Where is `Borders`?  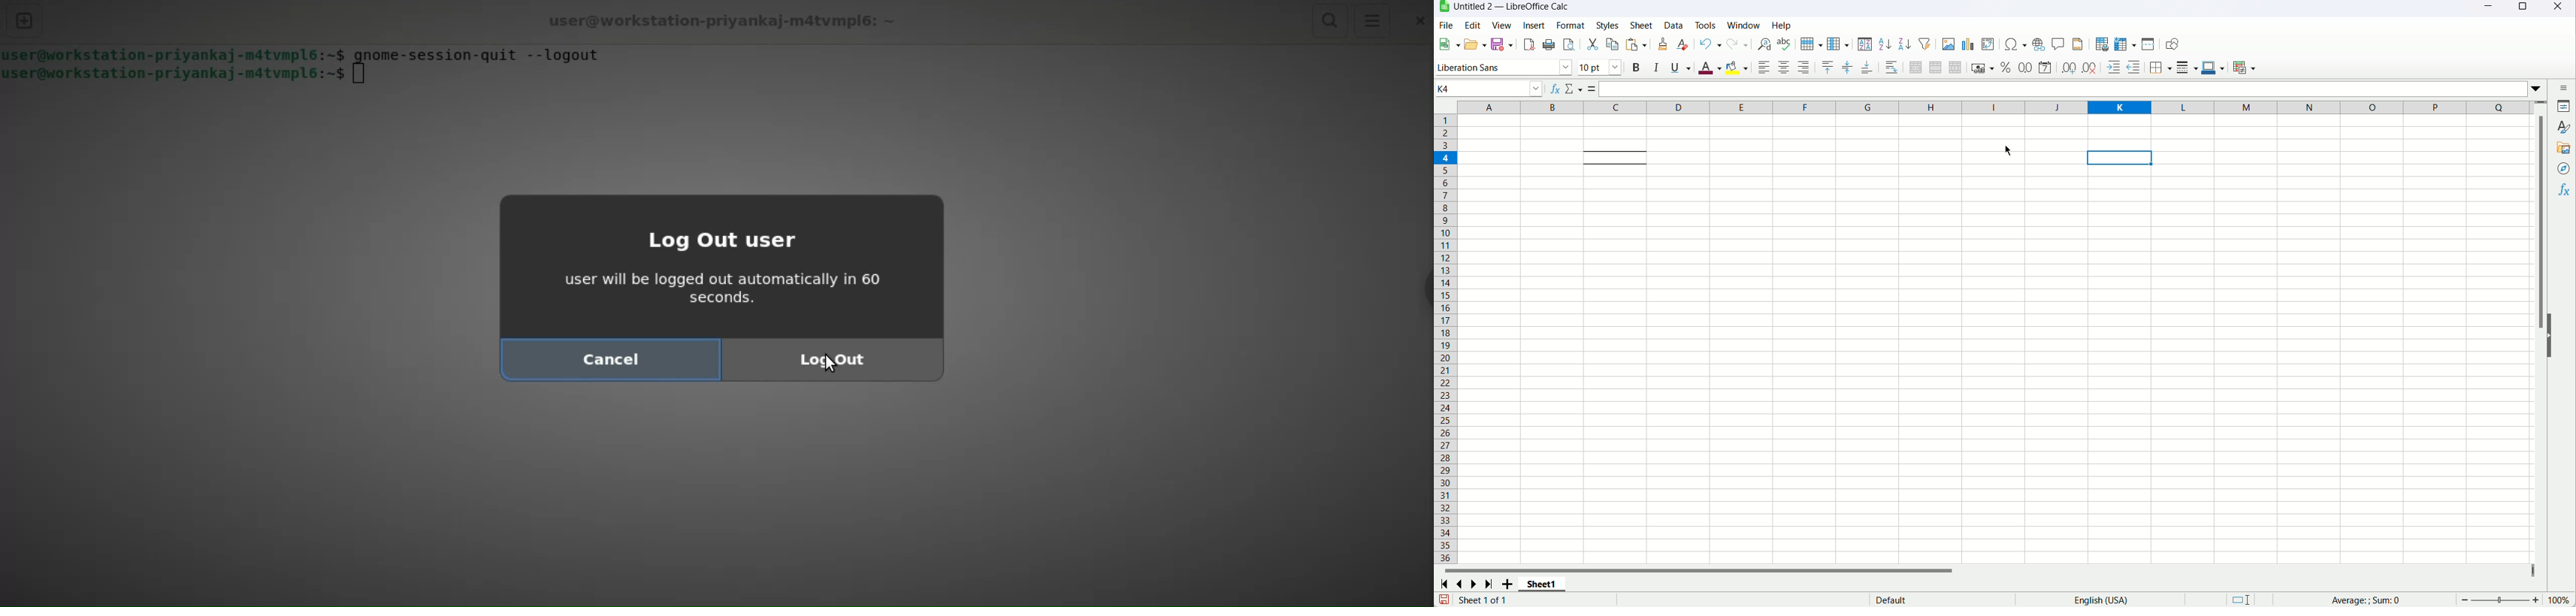
Borders is located at coordinates (2162, 67).